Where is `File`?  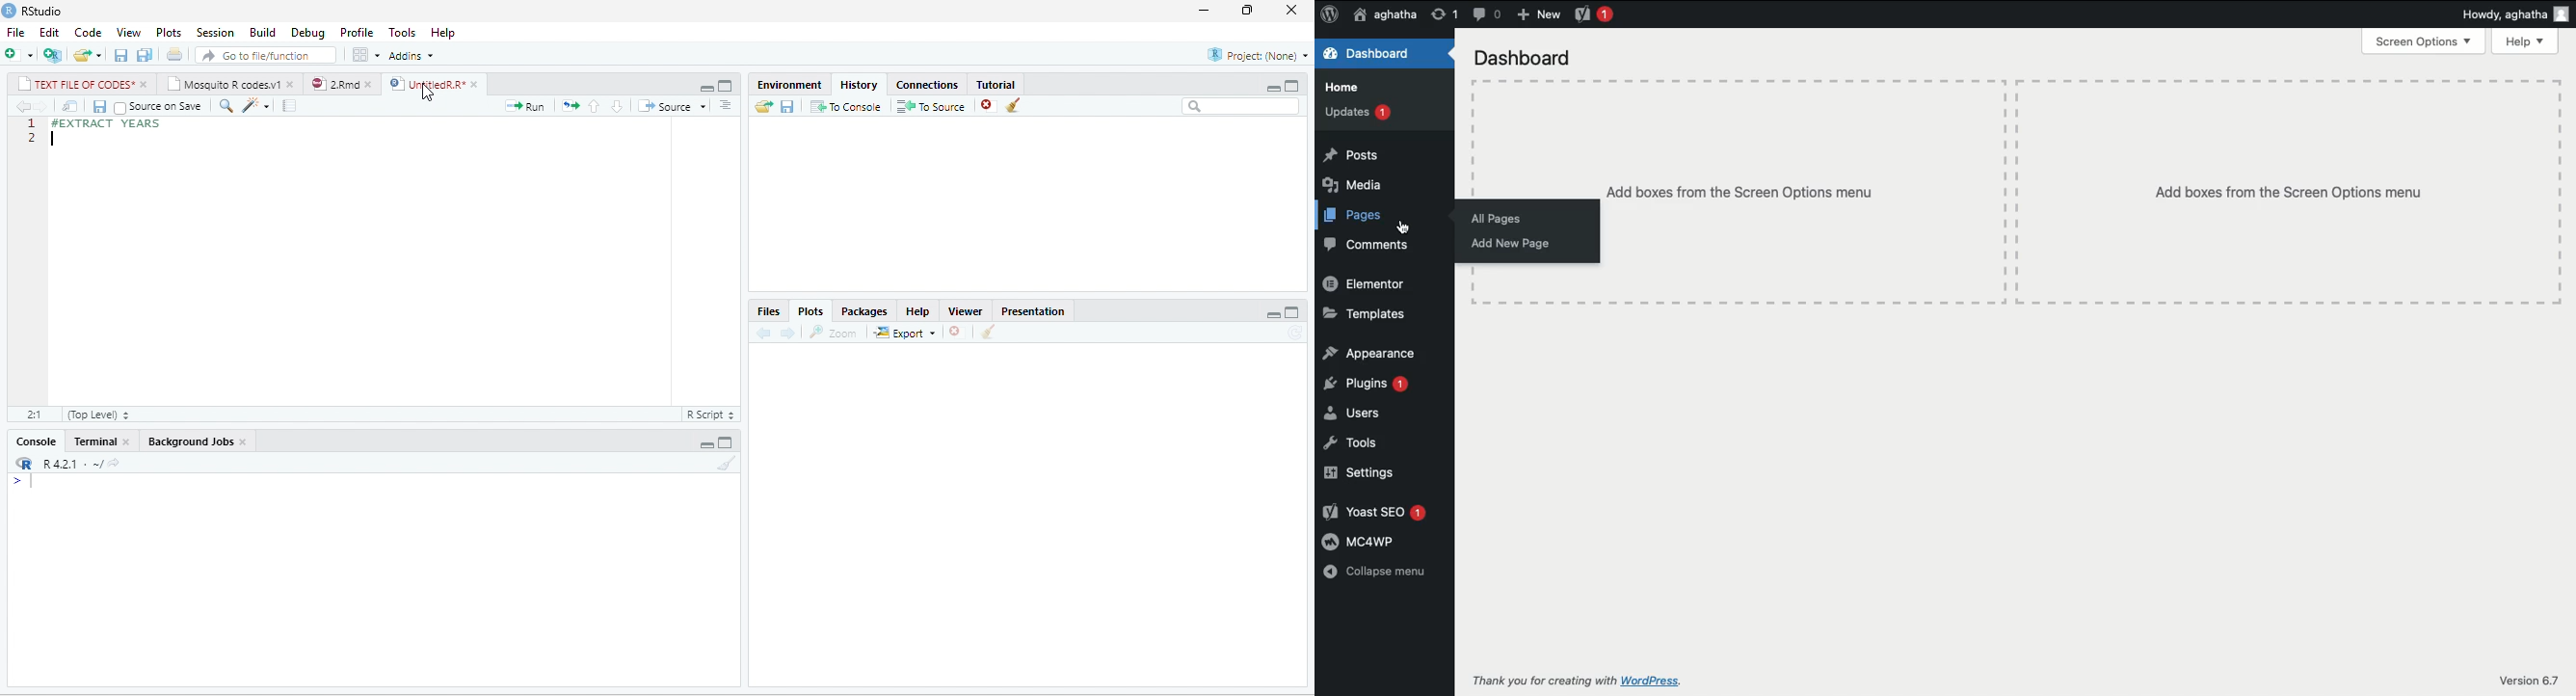
File is located at coordinates (15, 33).